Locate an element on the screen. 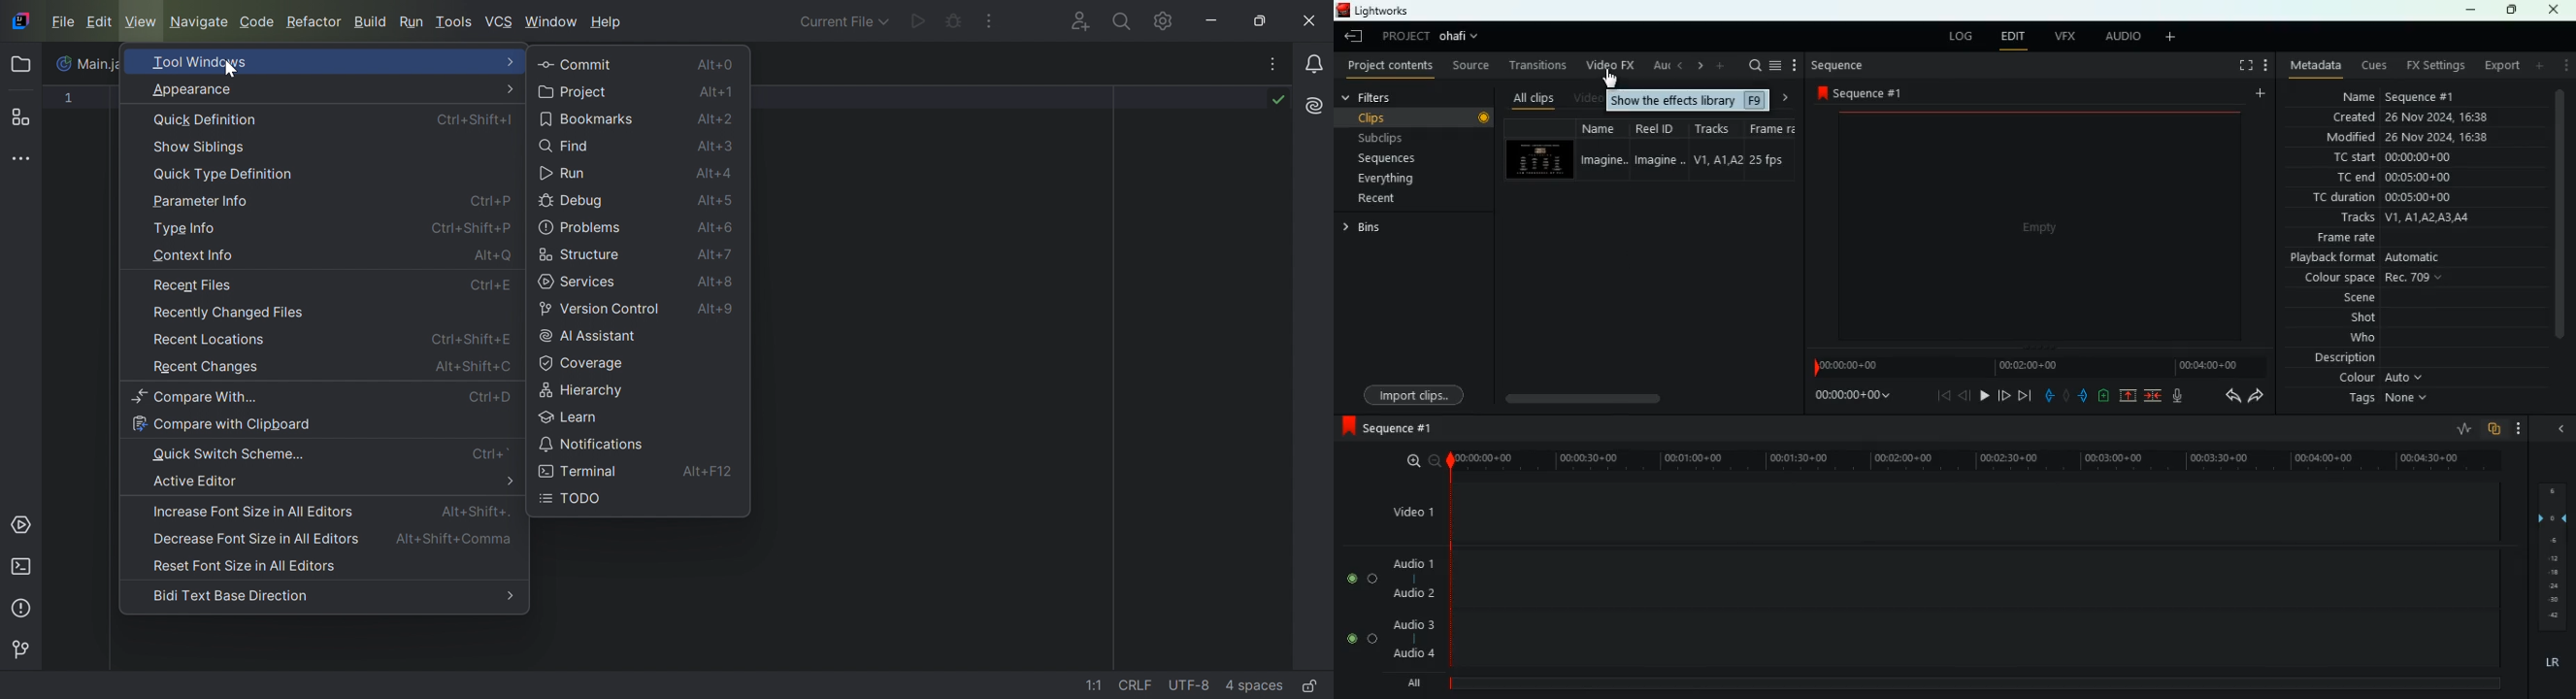 The height and width of the screenshot is (700, 2576). More tool windows is located at coordinates (24, 160).